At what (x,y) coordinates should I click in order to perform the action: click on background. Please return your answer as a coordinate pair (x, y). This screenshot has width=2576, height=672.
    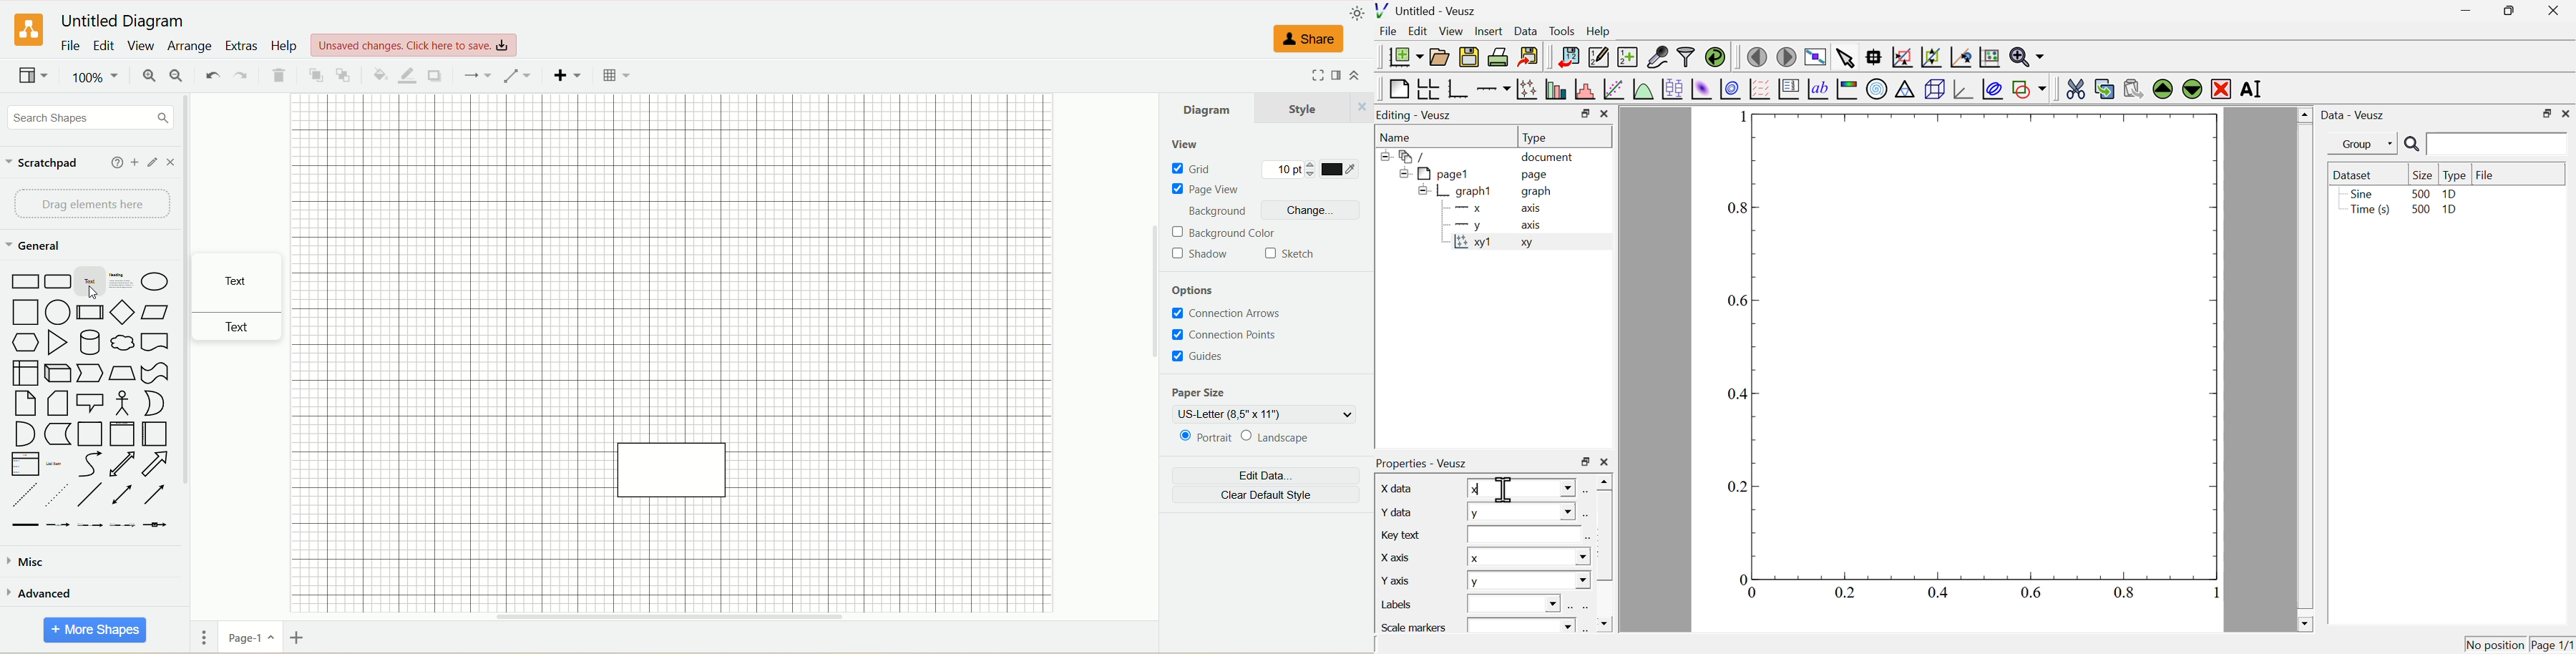
    Looking at the image, I should click on (1211, 211).